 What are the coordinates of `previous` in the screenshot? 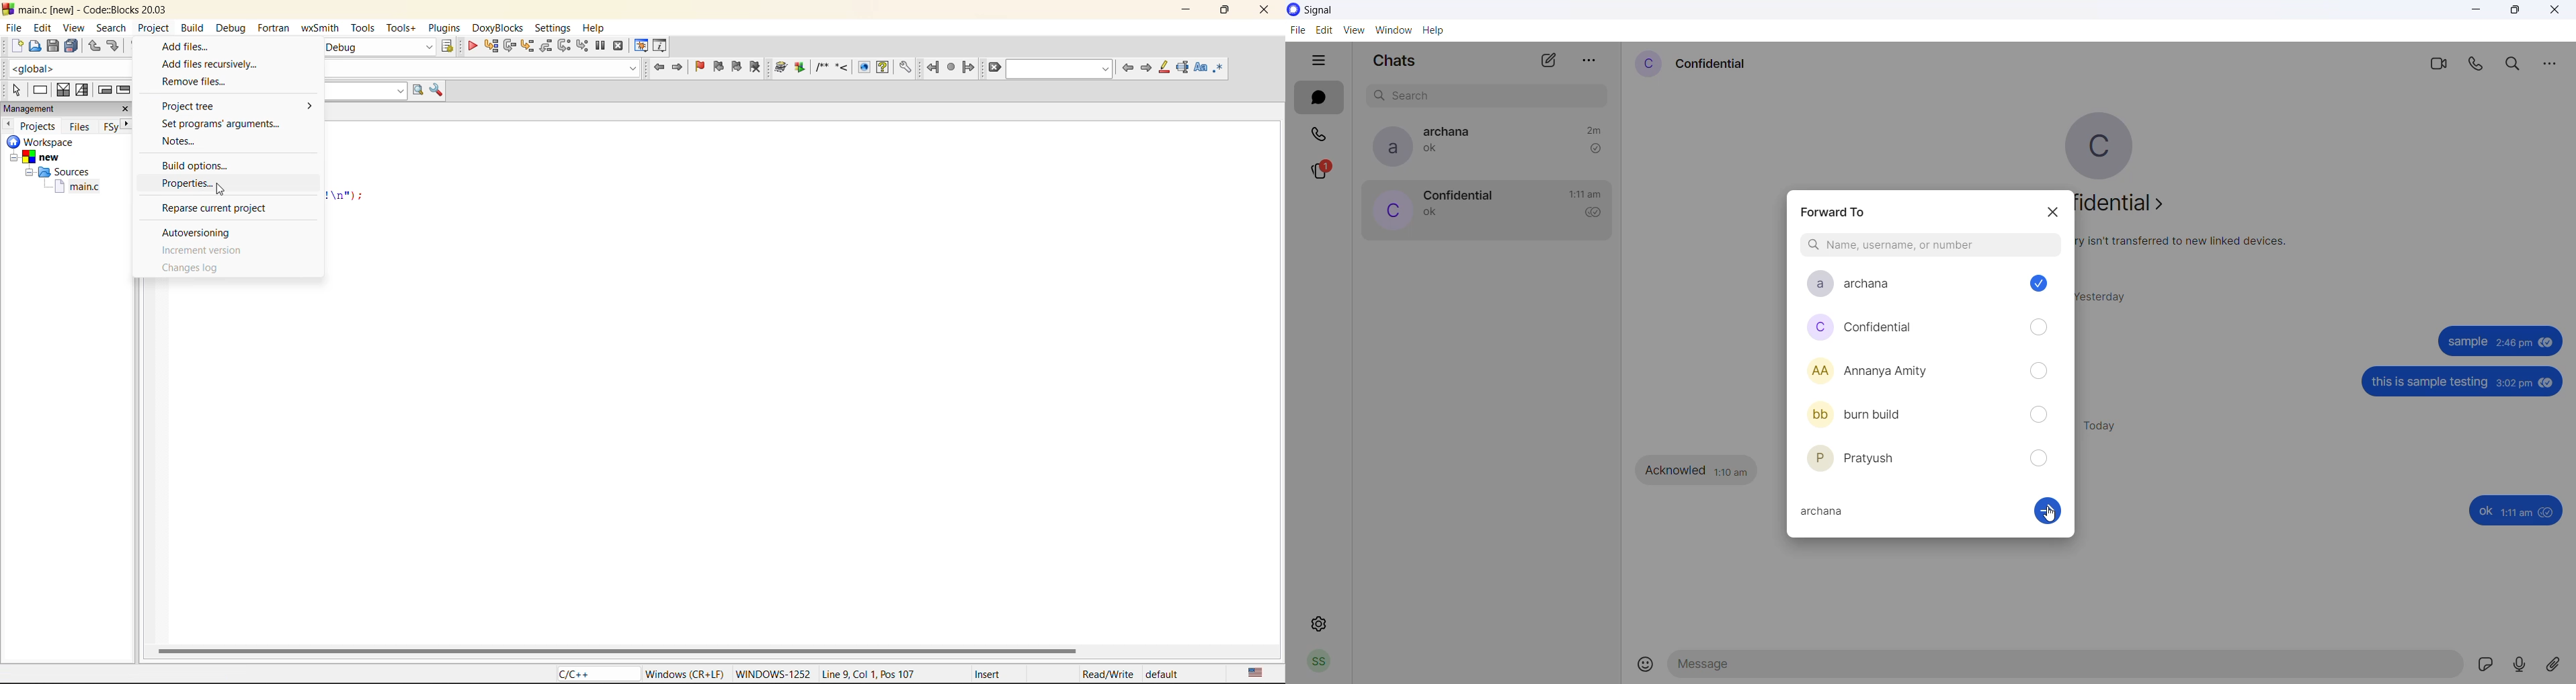 It's located at (1128, 69).